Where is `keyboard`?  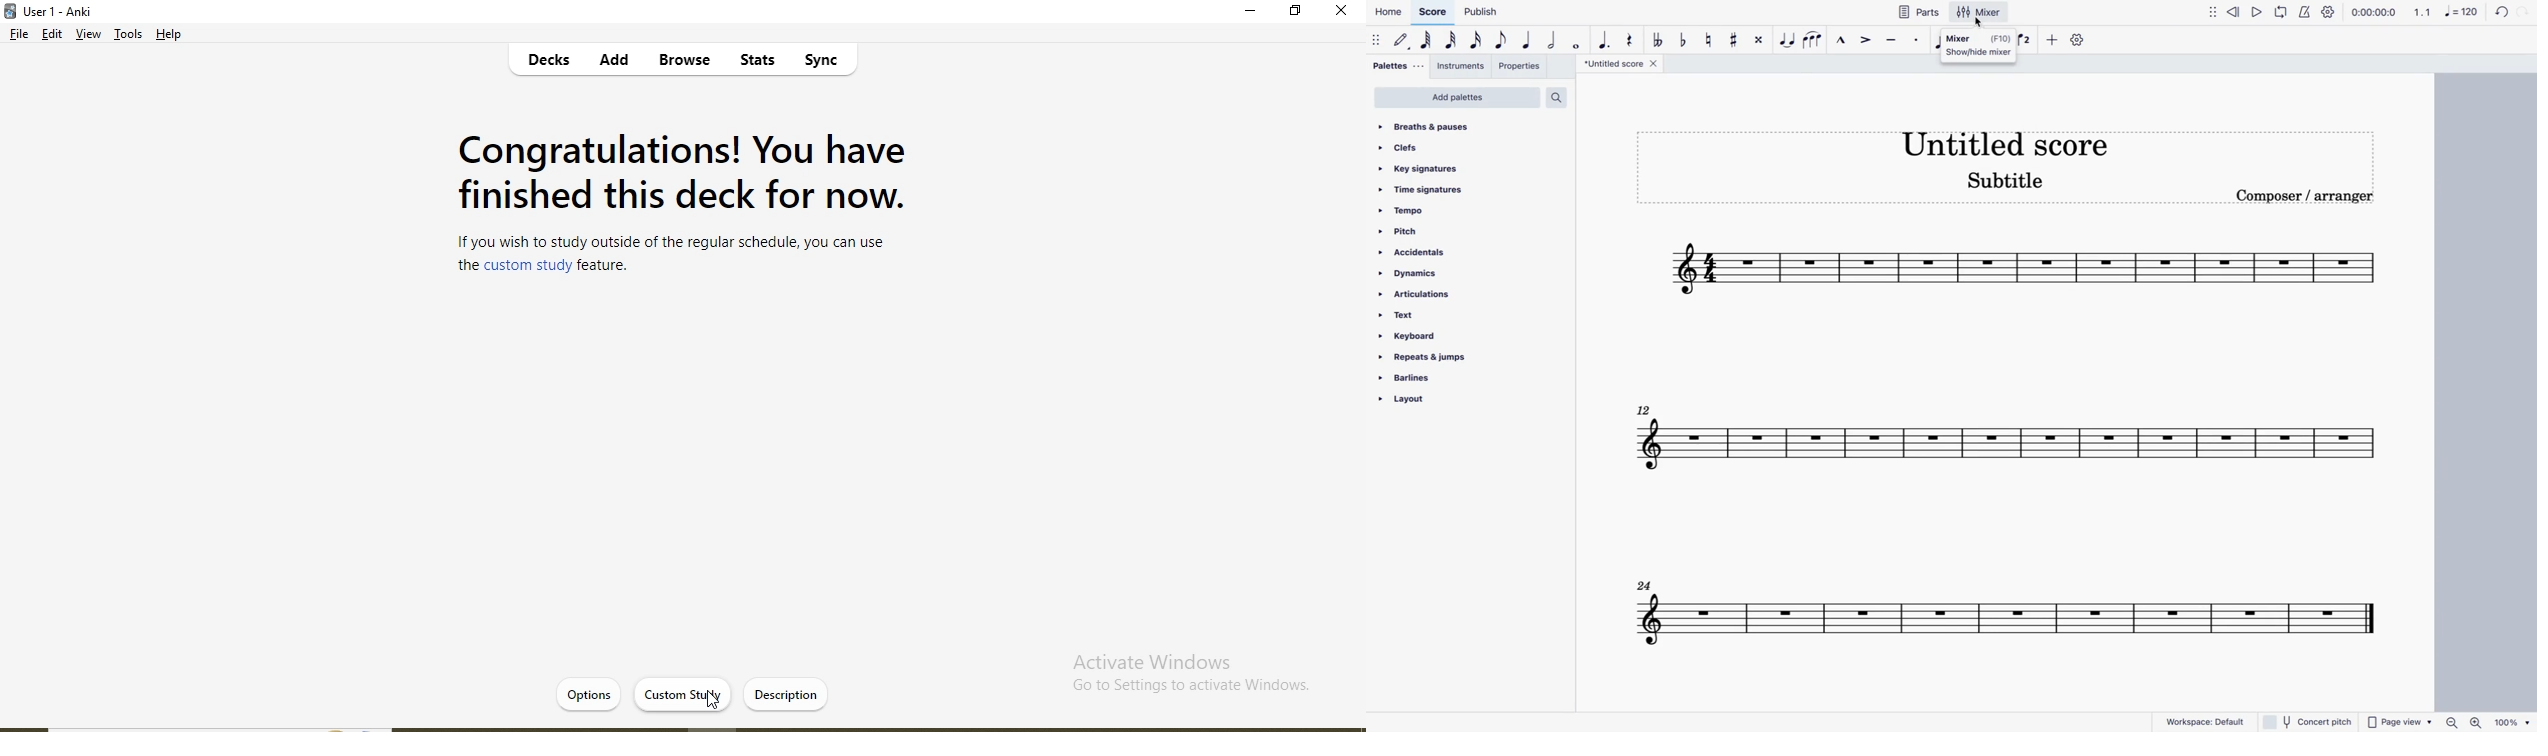 keyboard is located at coordinates (1415, 335).